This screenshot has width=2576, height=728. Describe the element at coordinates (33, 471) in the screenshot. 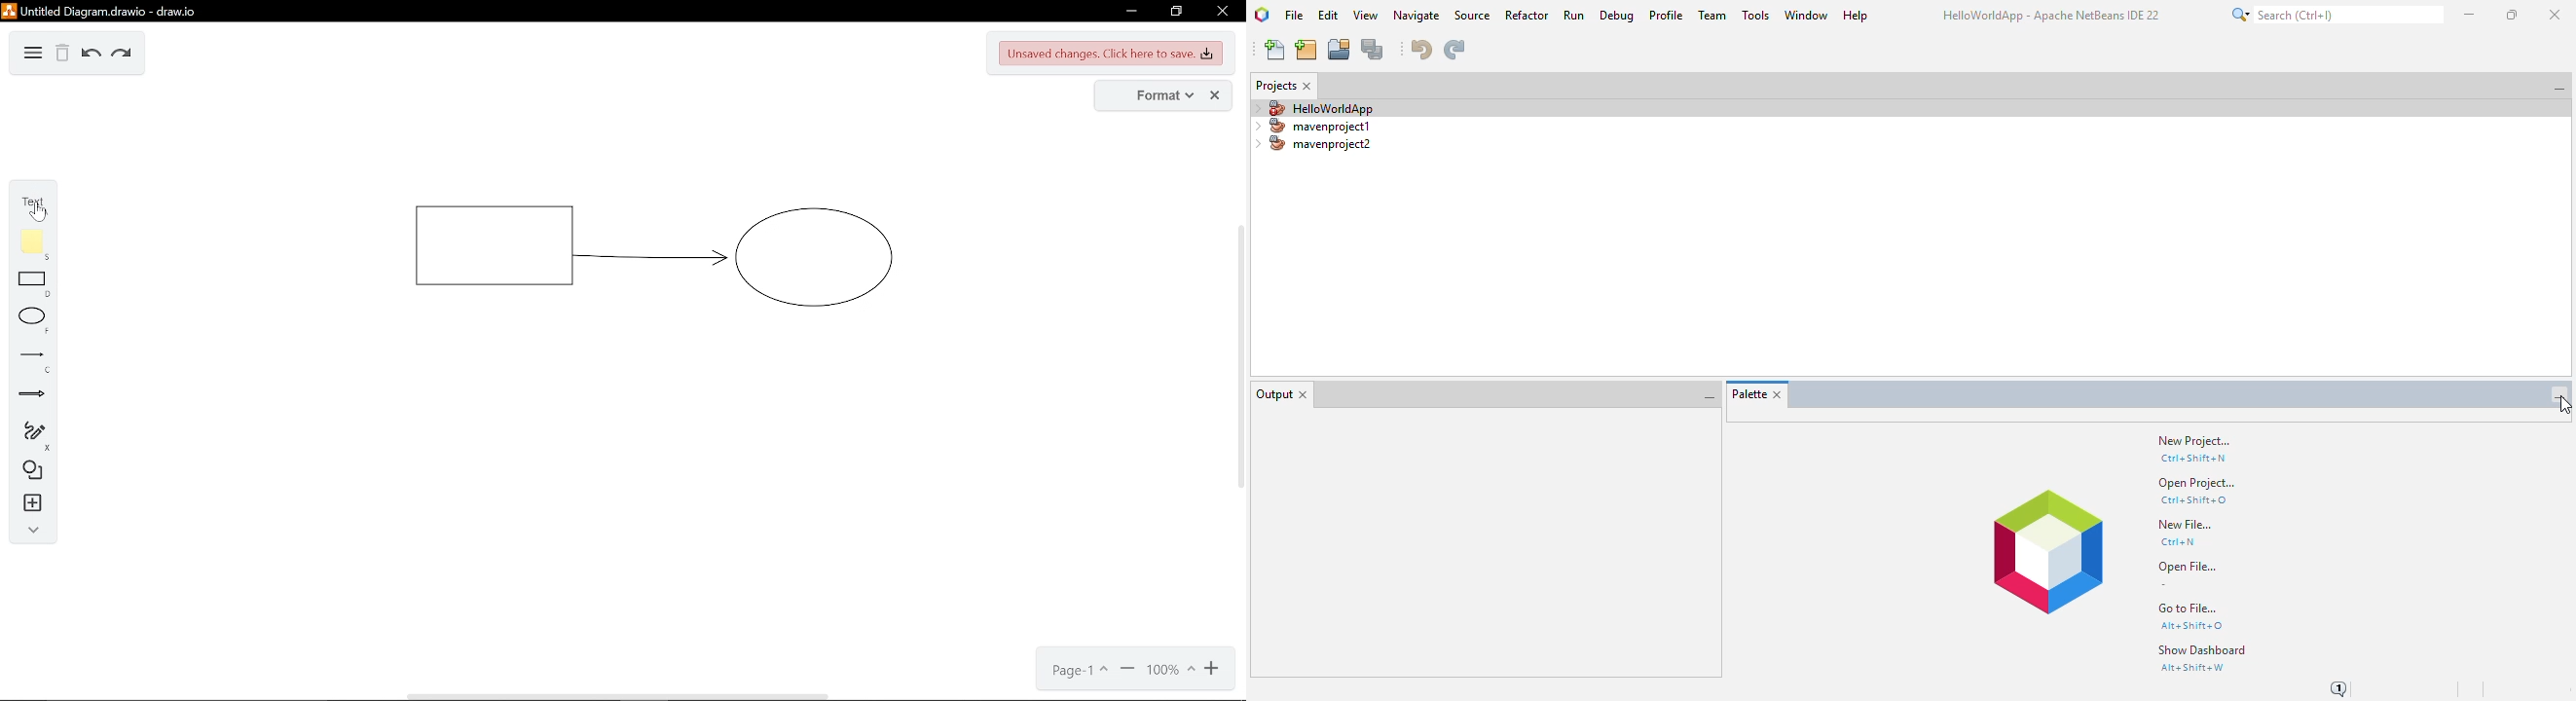

I see `shapes` at that location.